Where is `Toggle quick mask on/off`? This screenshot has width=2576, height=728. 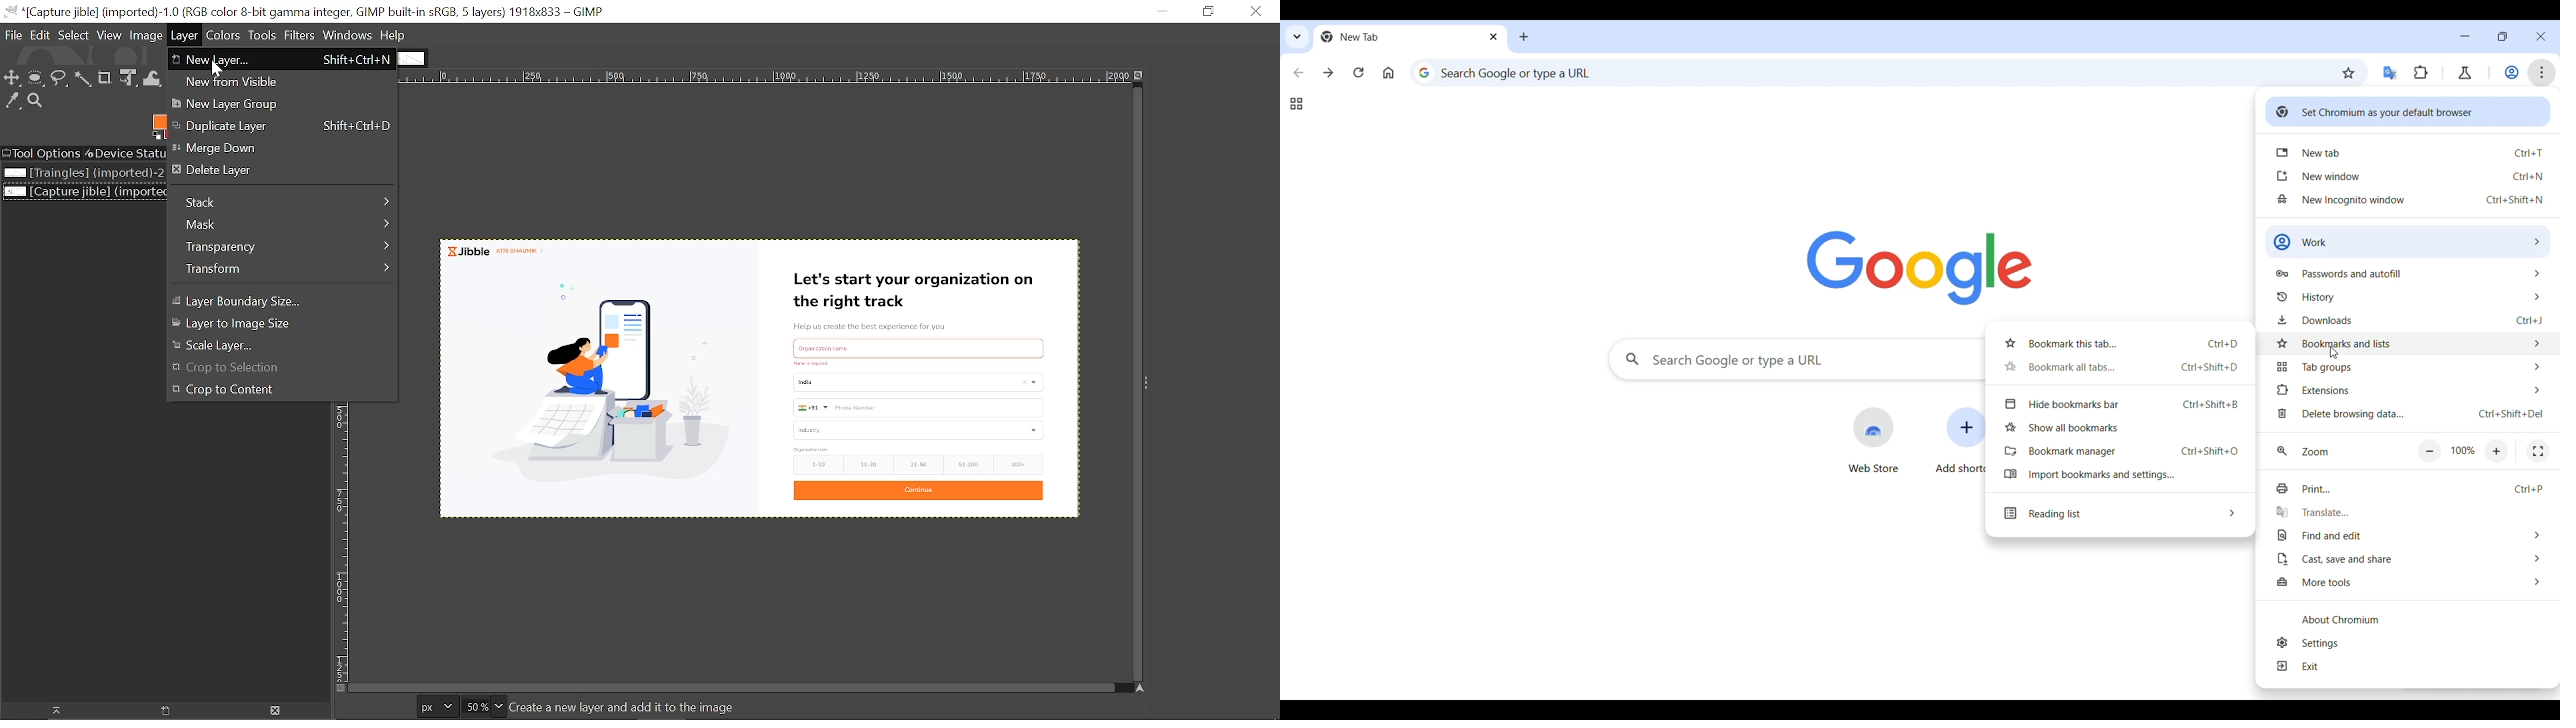
Toggle quick mask on/off is located at coordinates (339, 688).